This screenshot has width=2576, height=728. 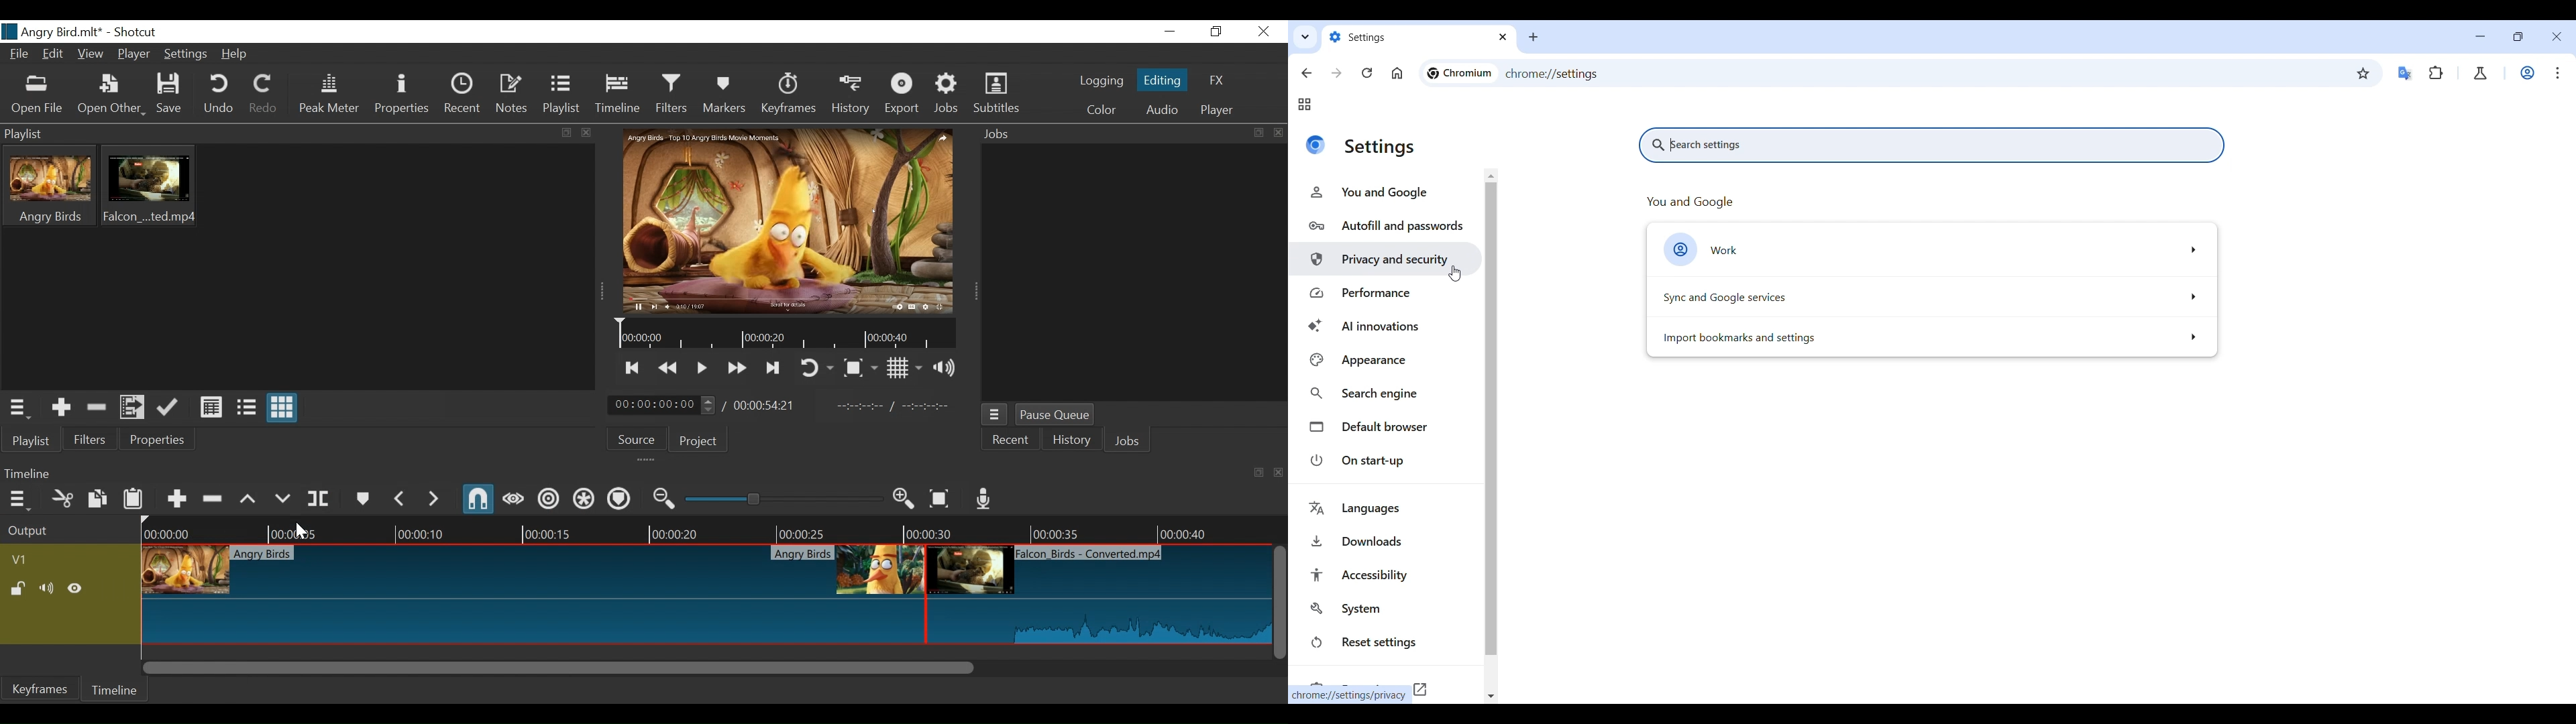 What do you see at coordinates (50, 184) in the screenshot?
I see `Clip` at bounding box center [50, 184].